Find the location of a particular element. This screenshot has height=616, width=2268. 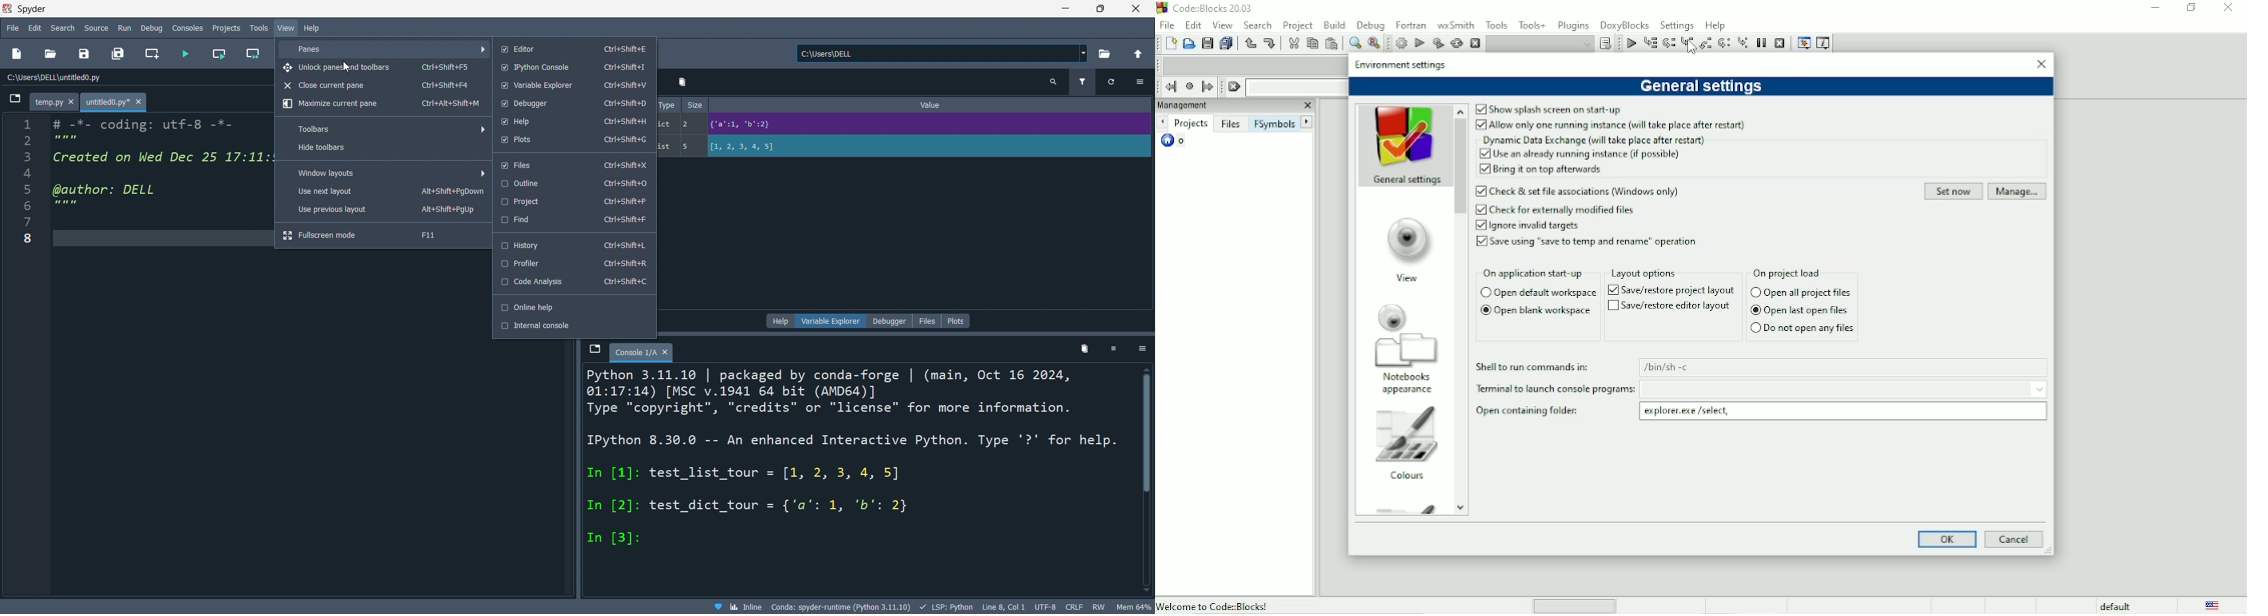

rw is located at coordinates (1097, 608).